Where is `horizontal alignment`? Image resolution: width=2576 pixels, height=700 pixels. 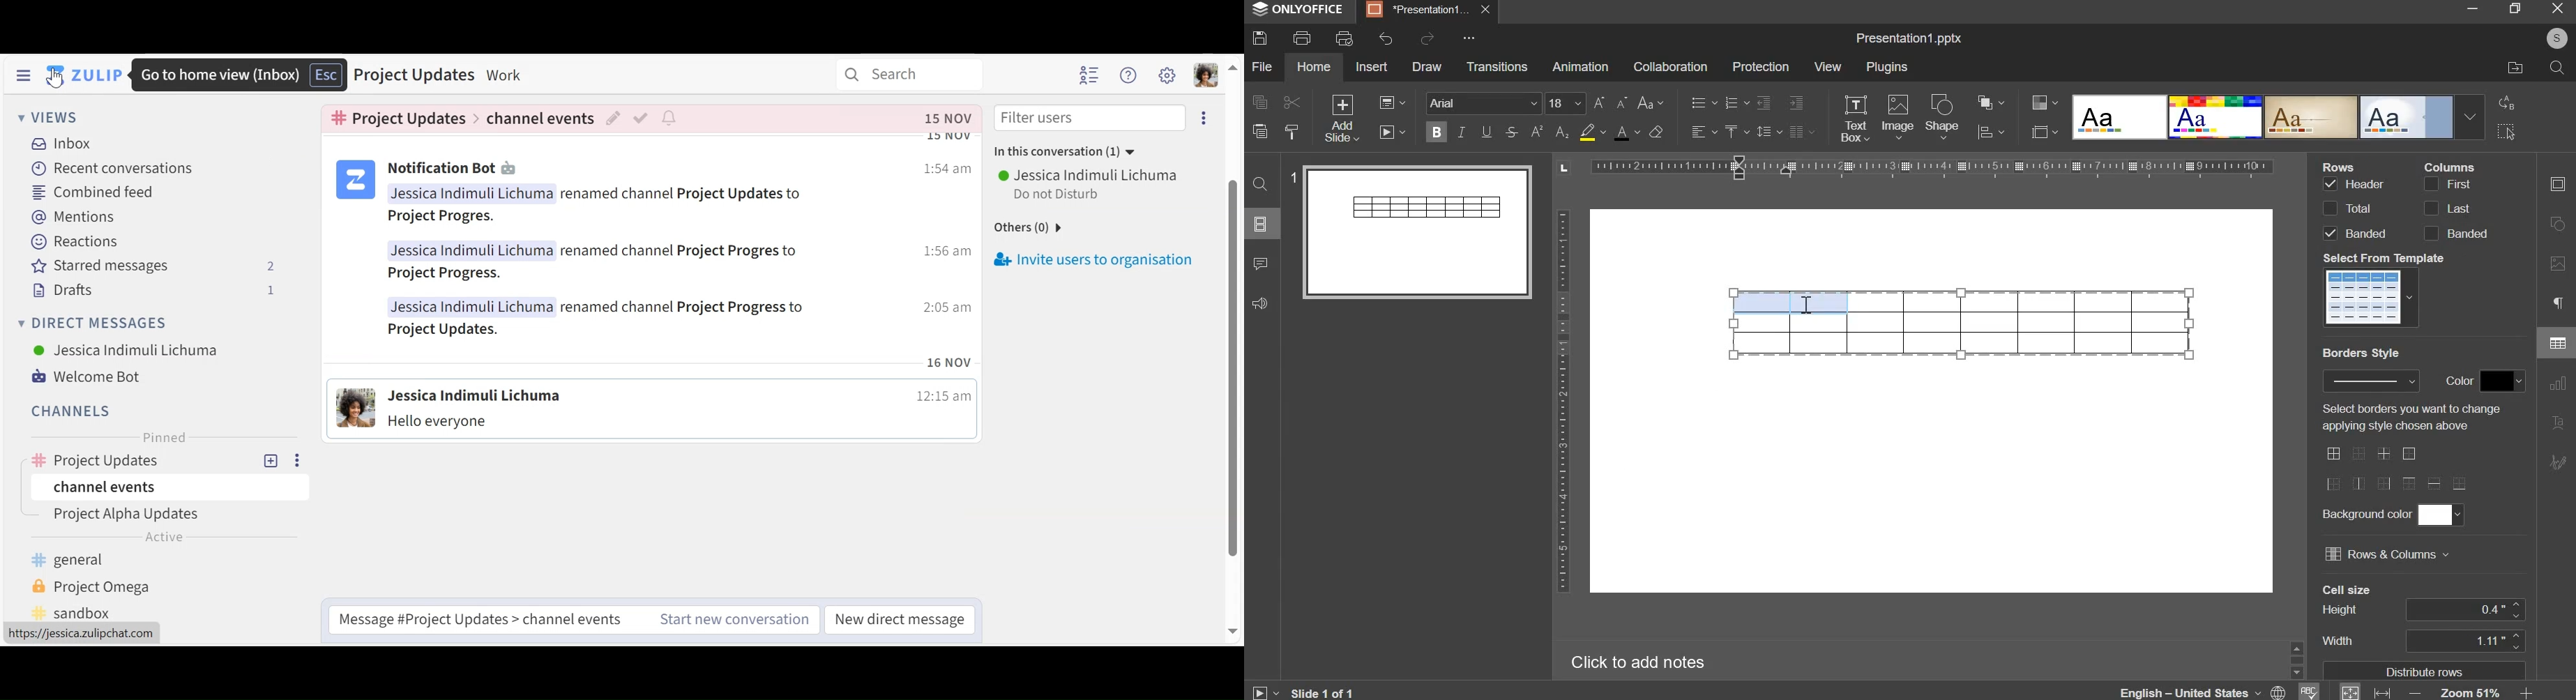
horizontal alignment is located at coordinates (1703, 132).